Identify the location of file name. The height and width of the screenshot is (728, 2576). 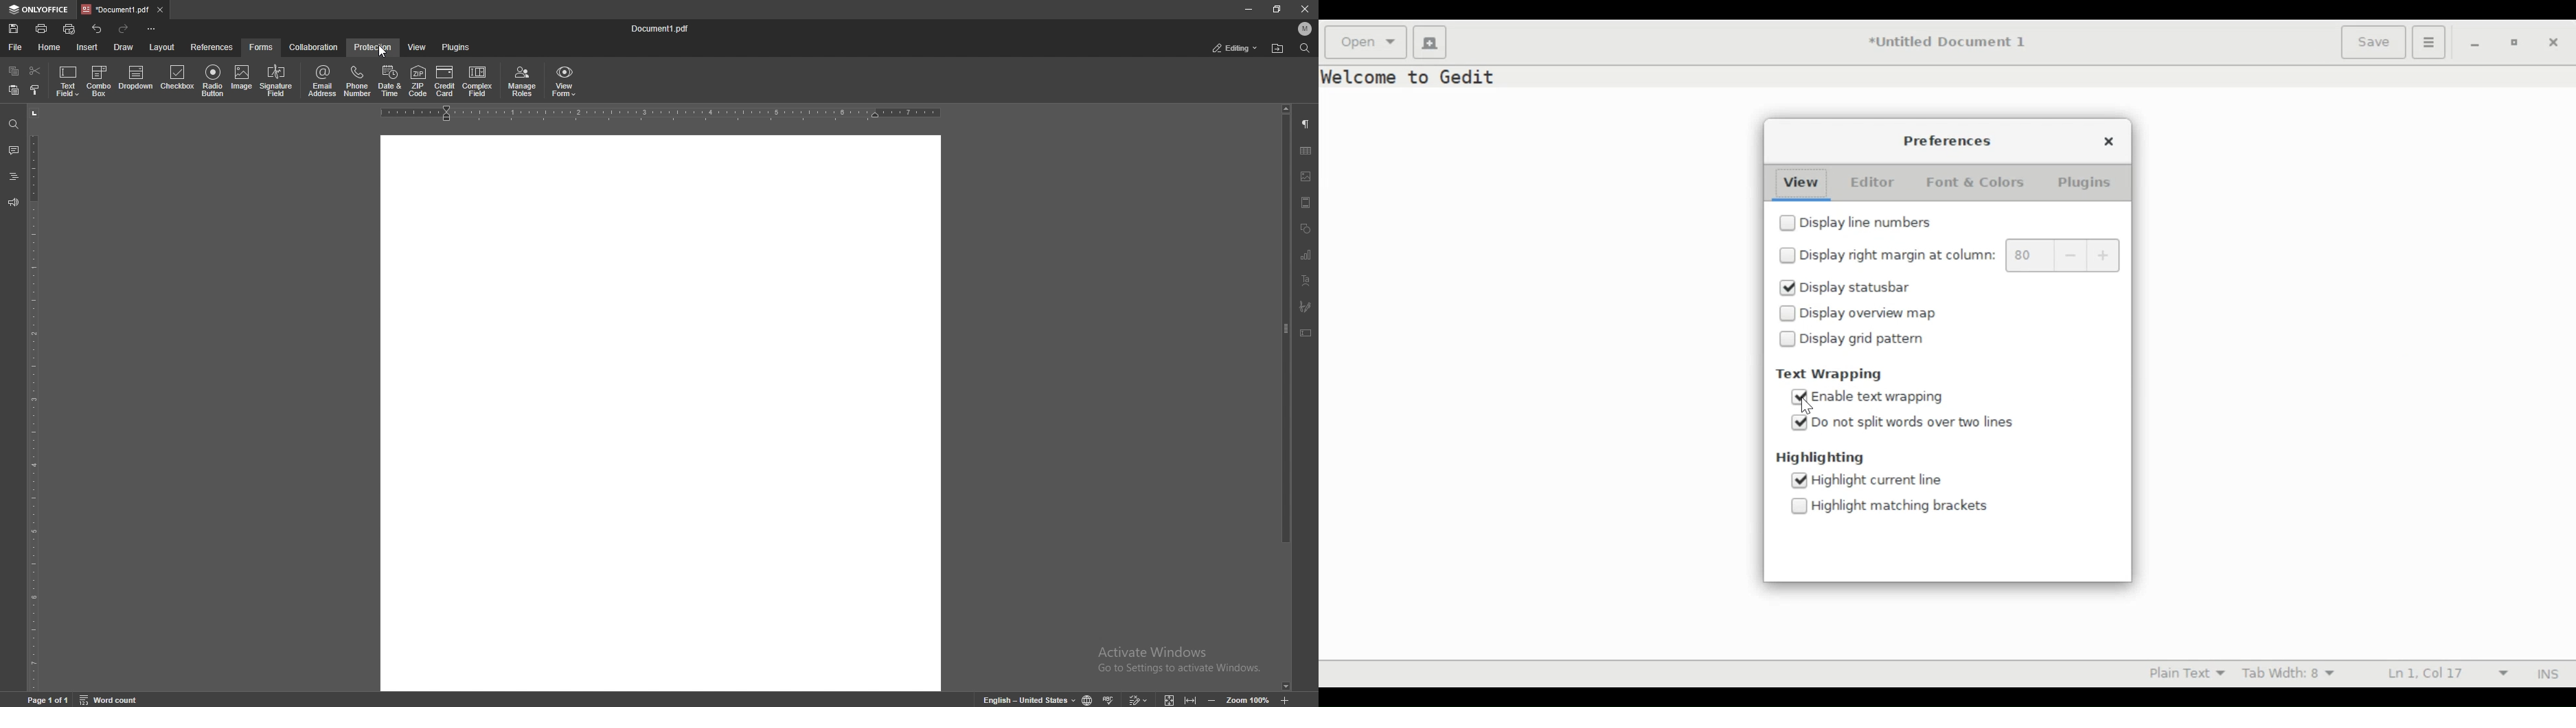
(661, 29).